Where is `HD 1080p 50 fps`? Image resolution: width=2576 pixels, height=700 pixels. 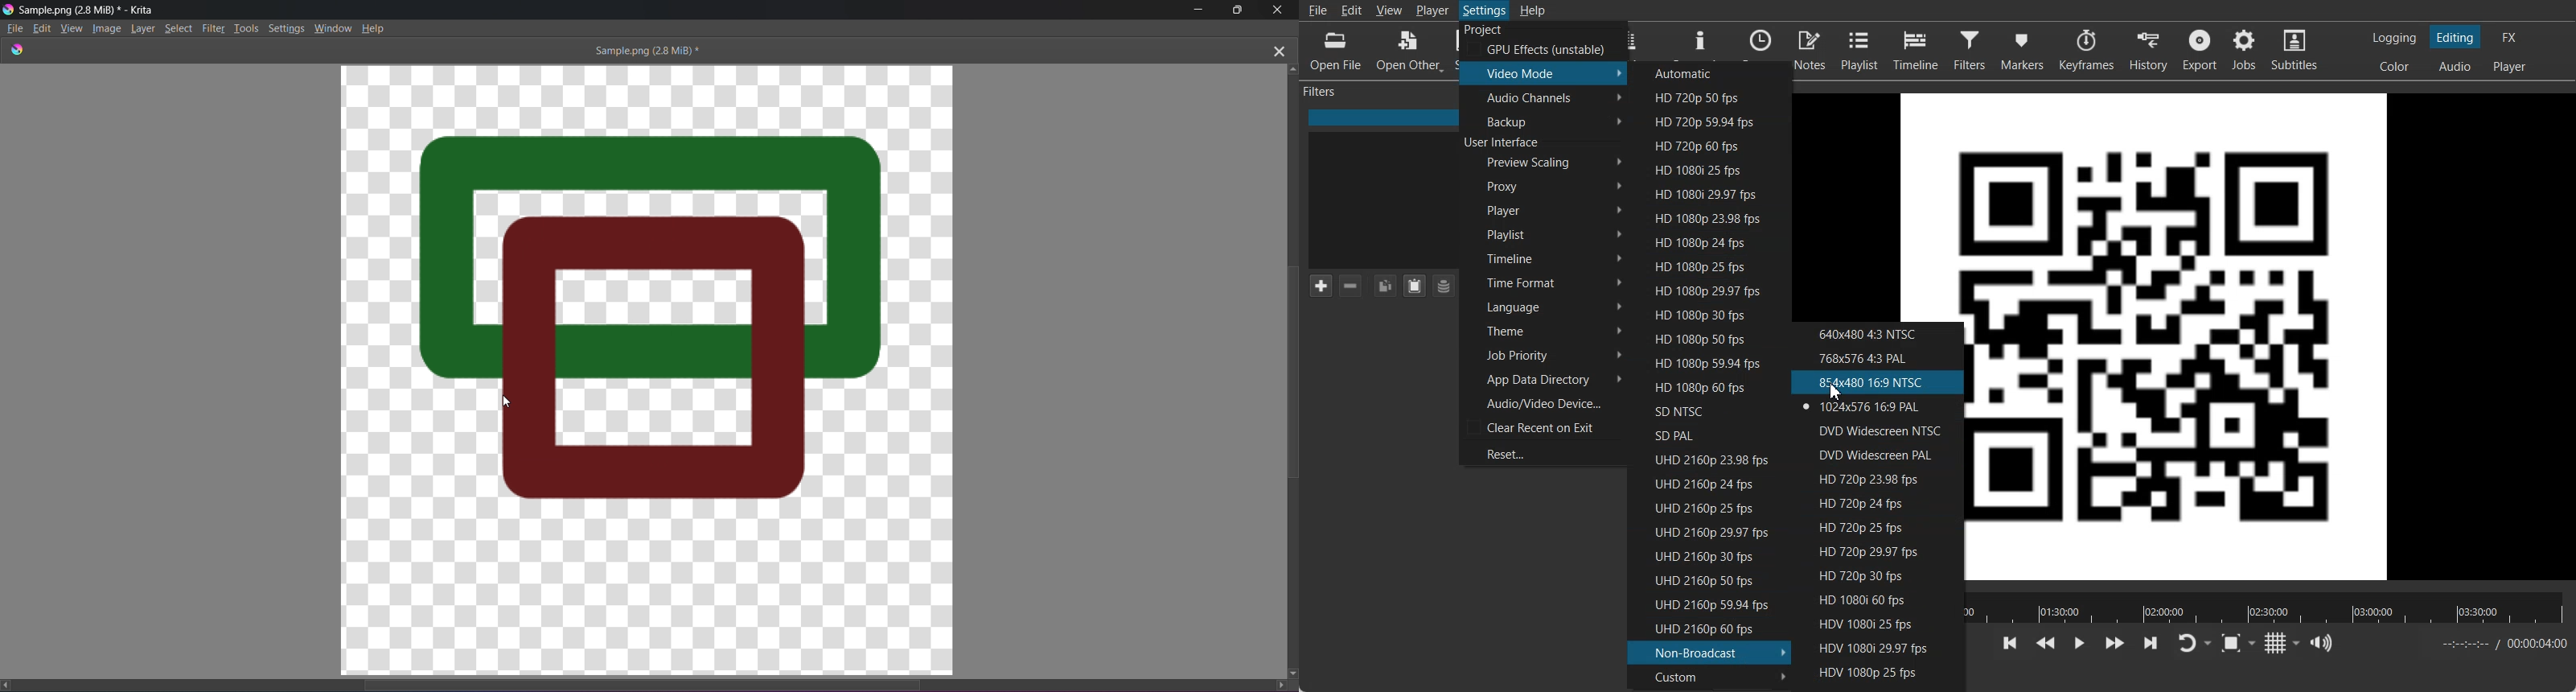 HD 1080p 50 fps is located at coordinates (1705, 338).